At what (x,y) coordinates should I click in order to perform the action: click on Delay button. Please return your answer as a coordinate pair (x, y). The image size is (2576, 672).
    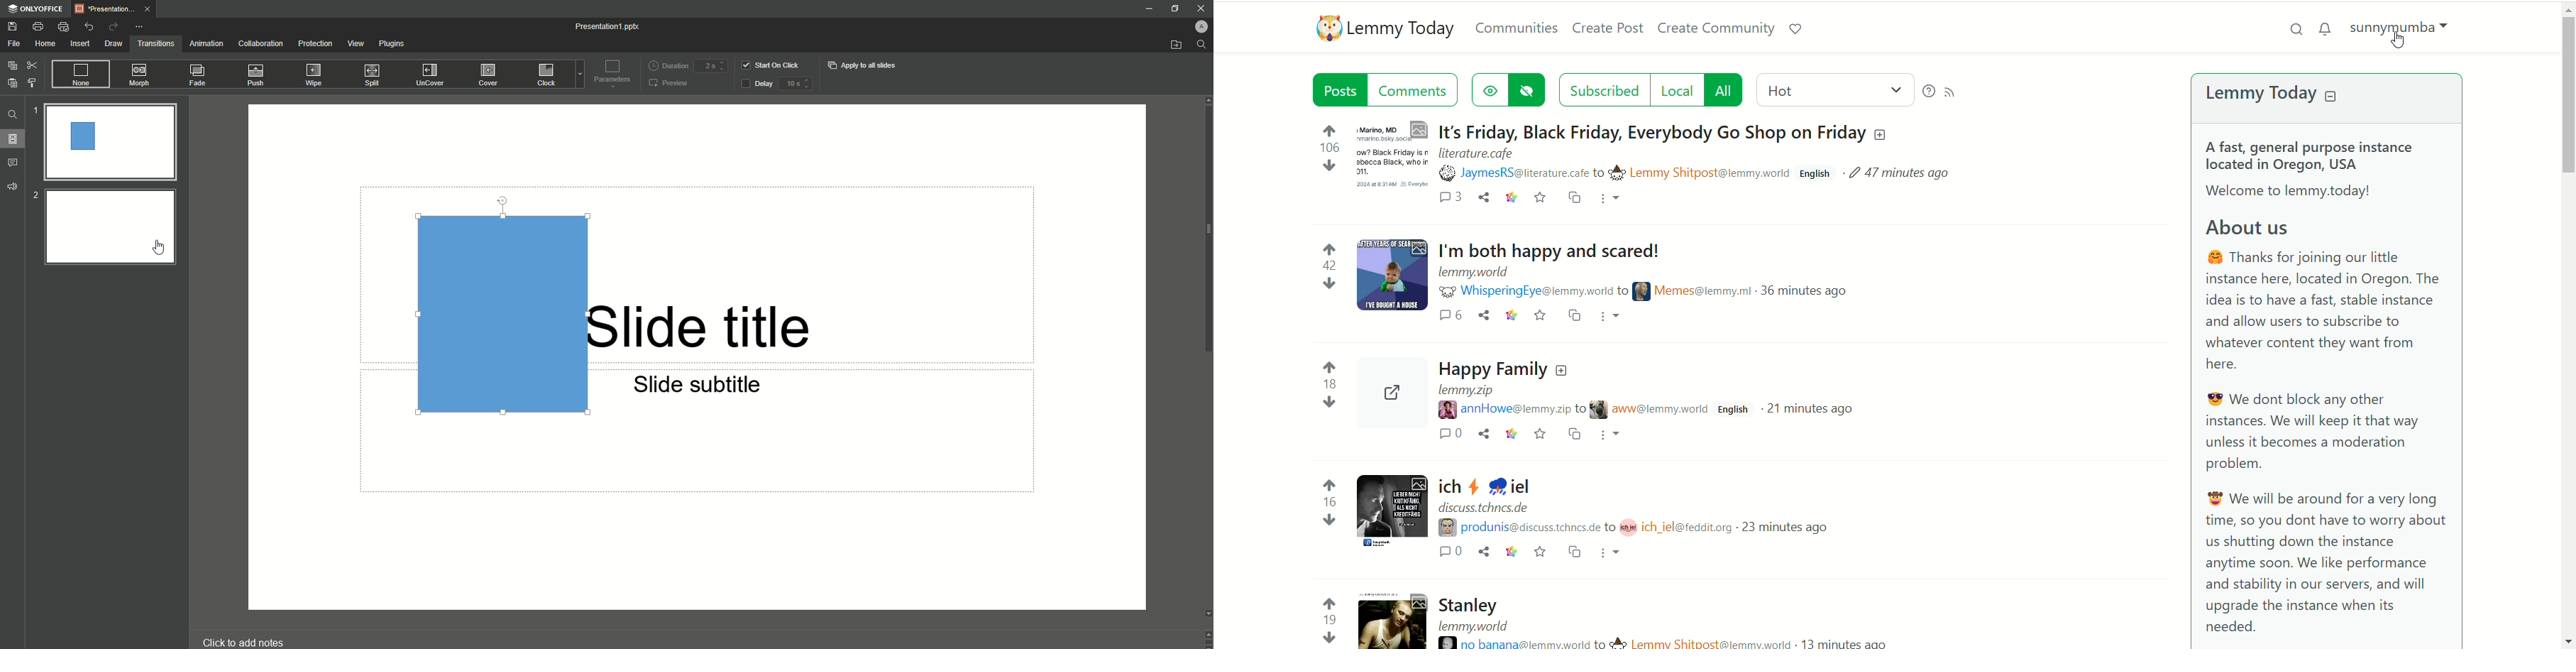
    Looking at the image, I should click on (755, 85).